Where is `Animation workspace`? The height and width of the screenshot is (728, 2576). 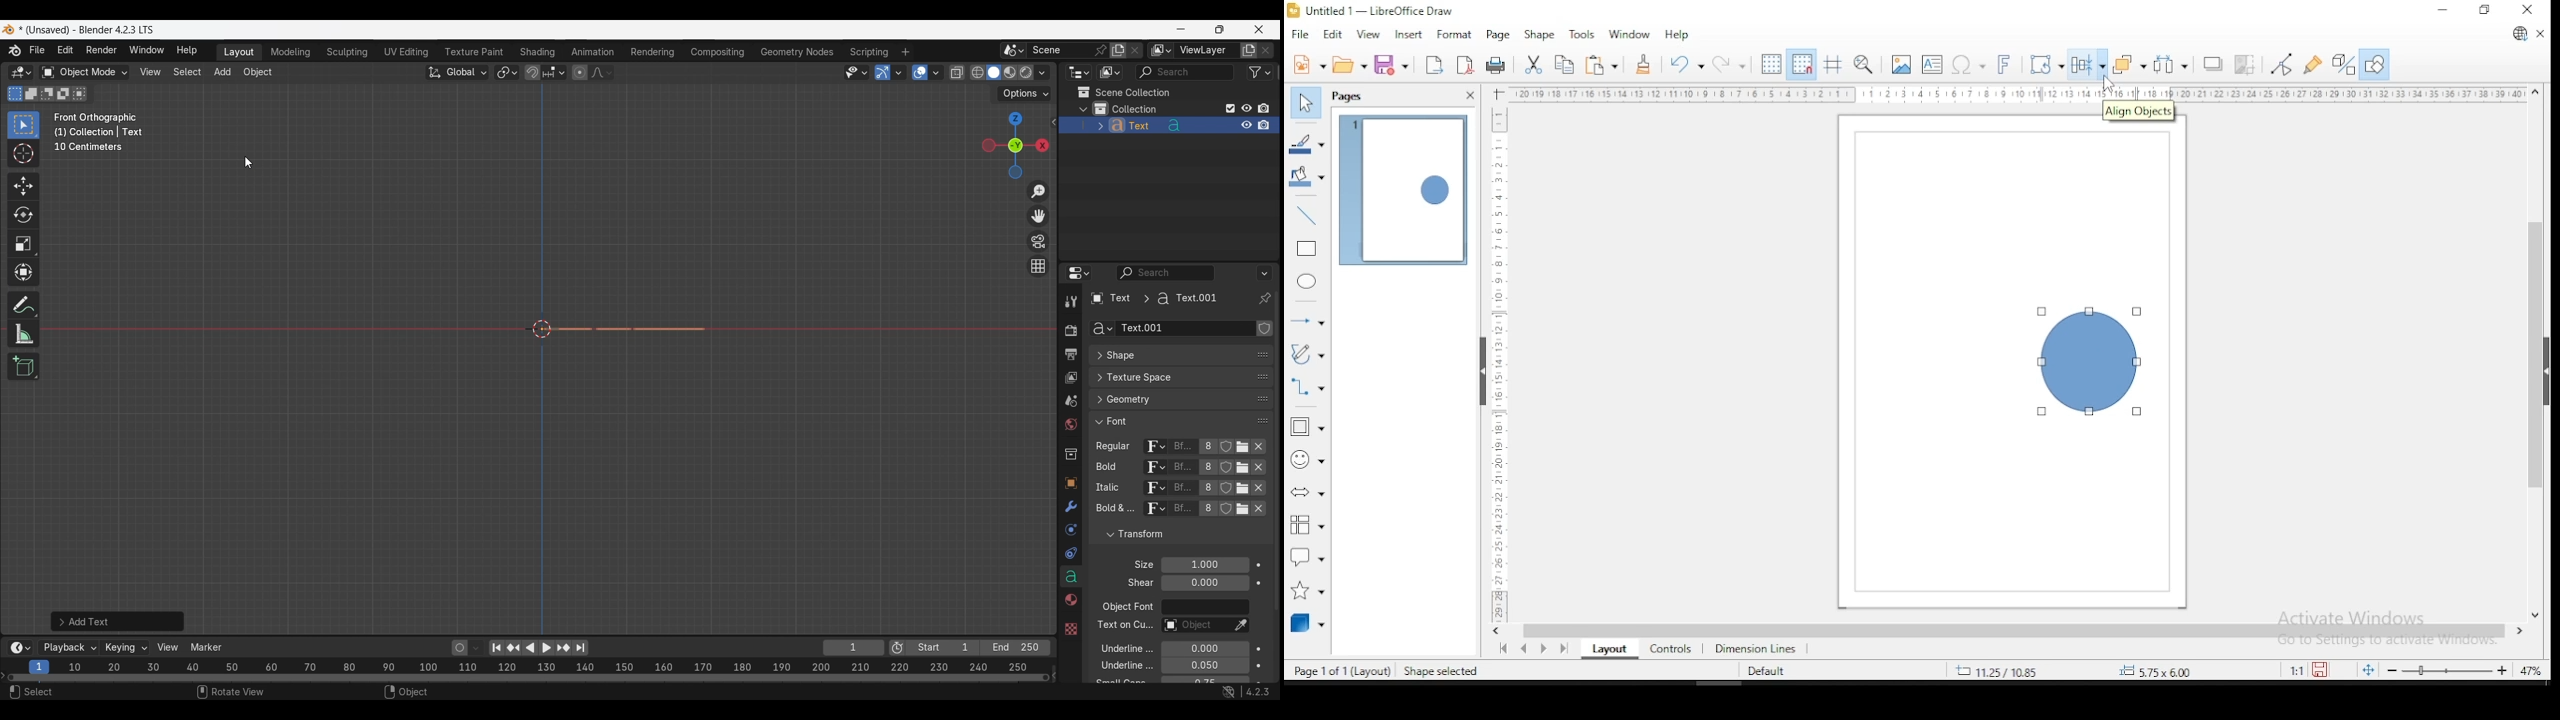 Animation workspace is located at coordinates (593, 53).